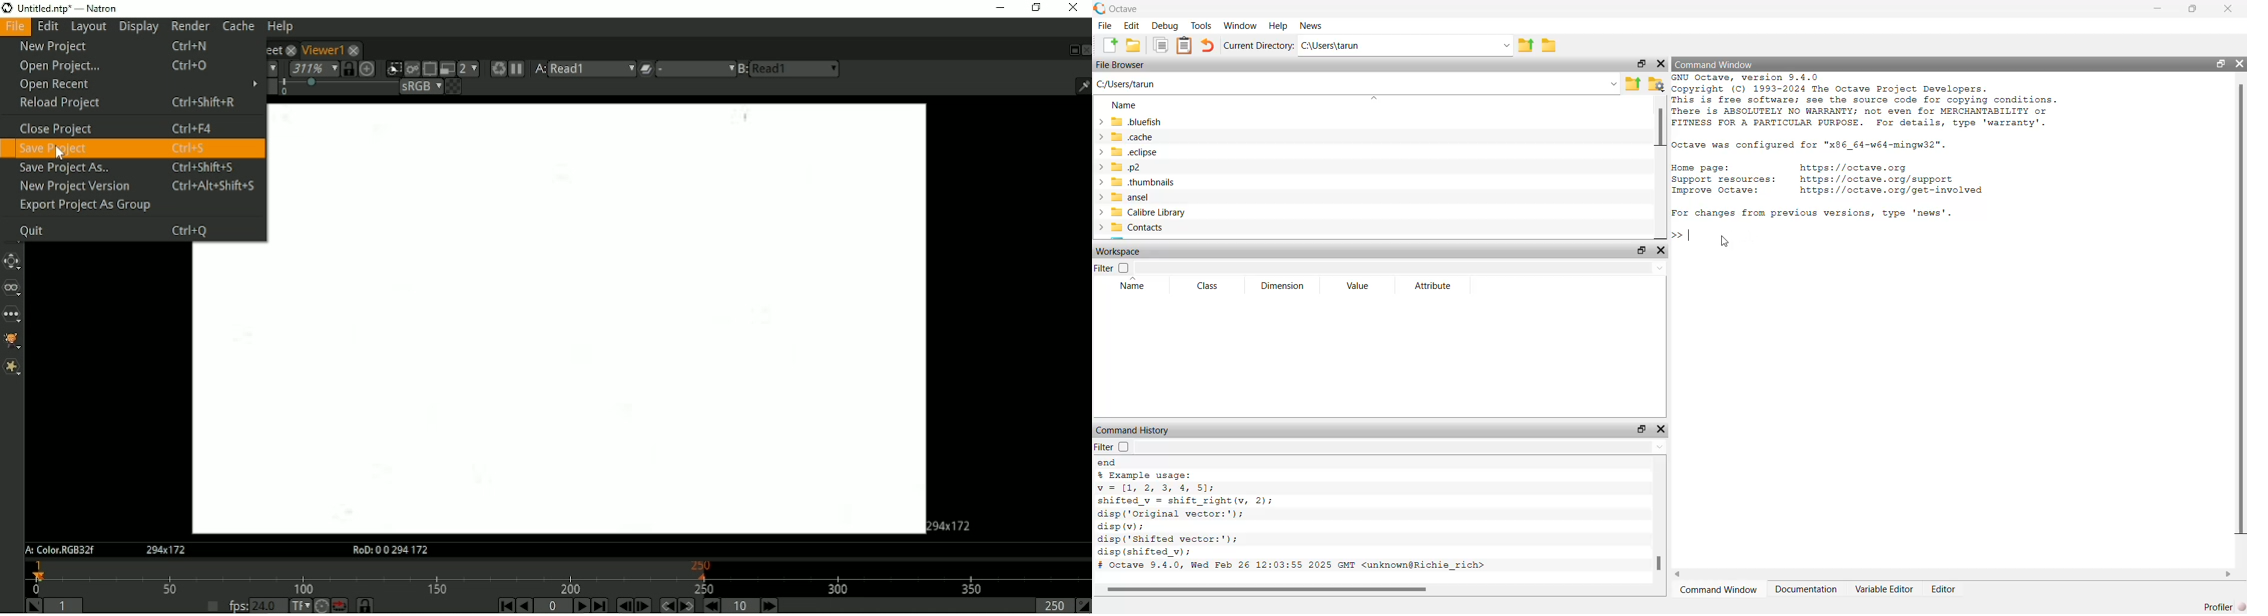 This screenshot has width=2268, height=616. I want to click on maximize, so click(2197, 8).